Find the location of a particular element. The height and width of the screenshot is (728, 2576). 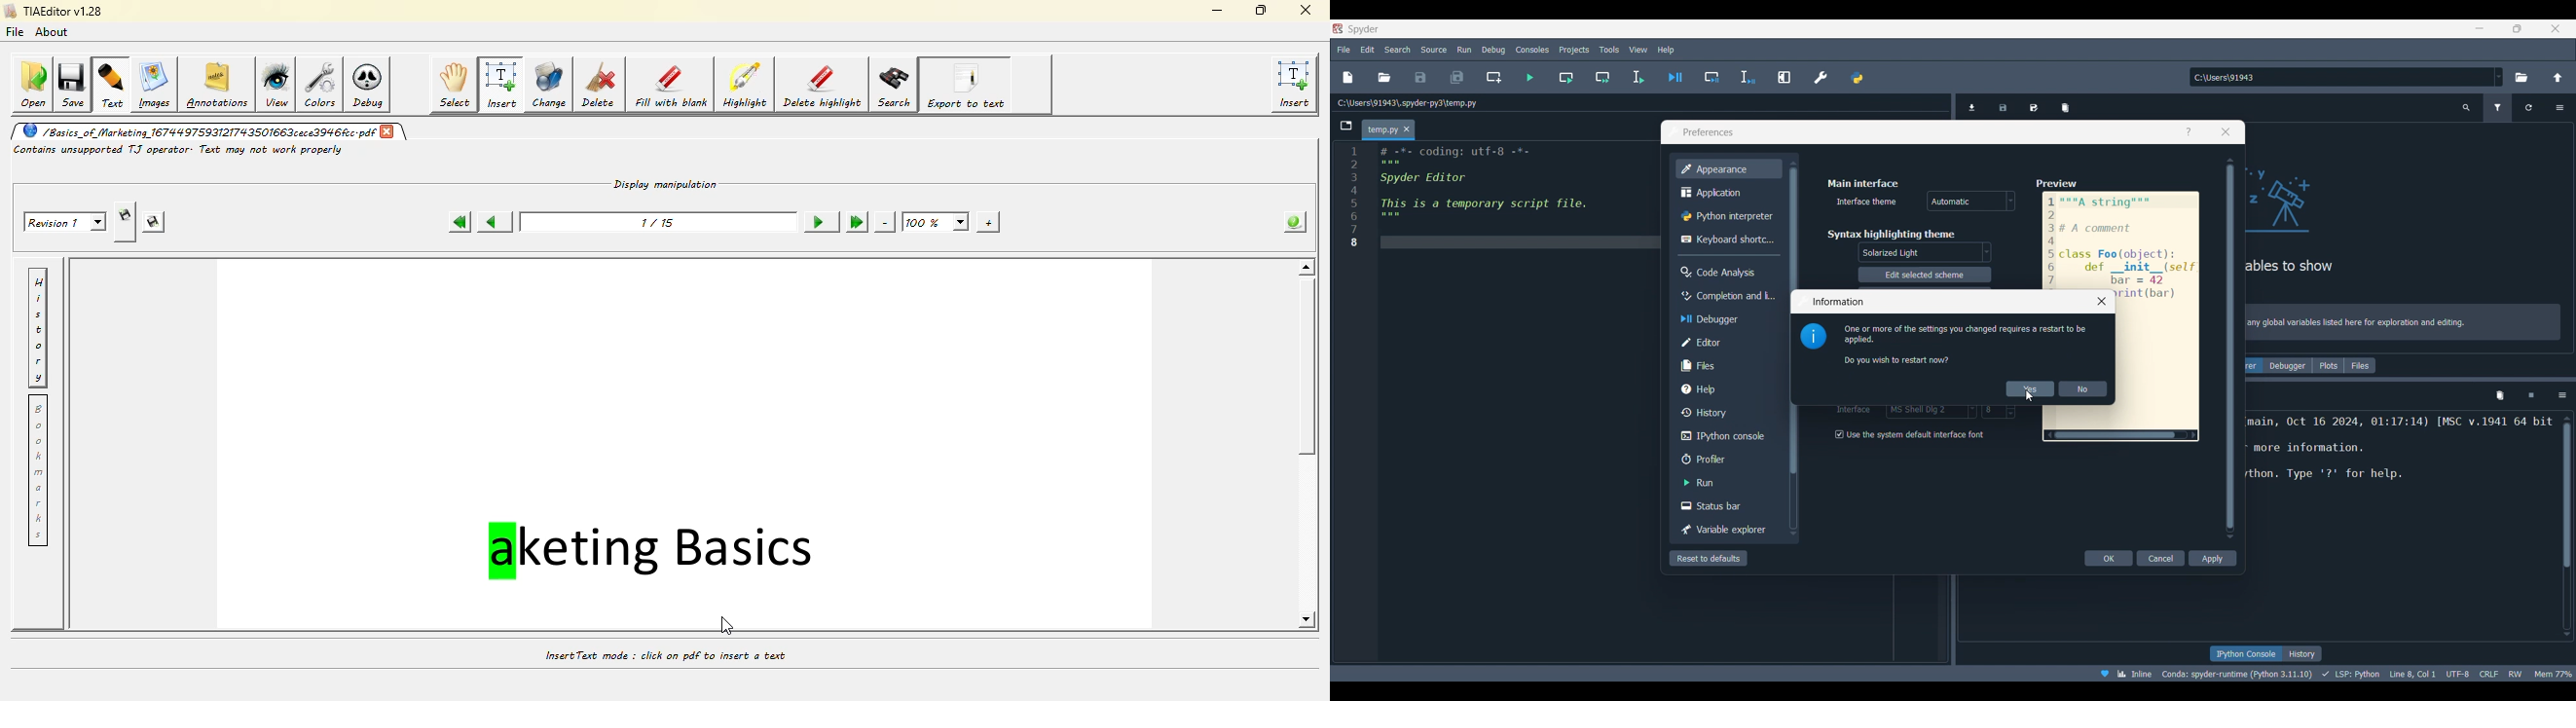

Apply is located at coordinates (2213, 558).